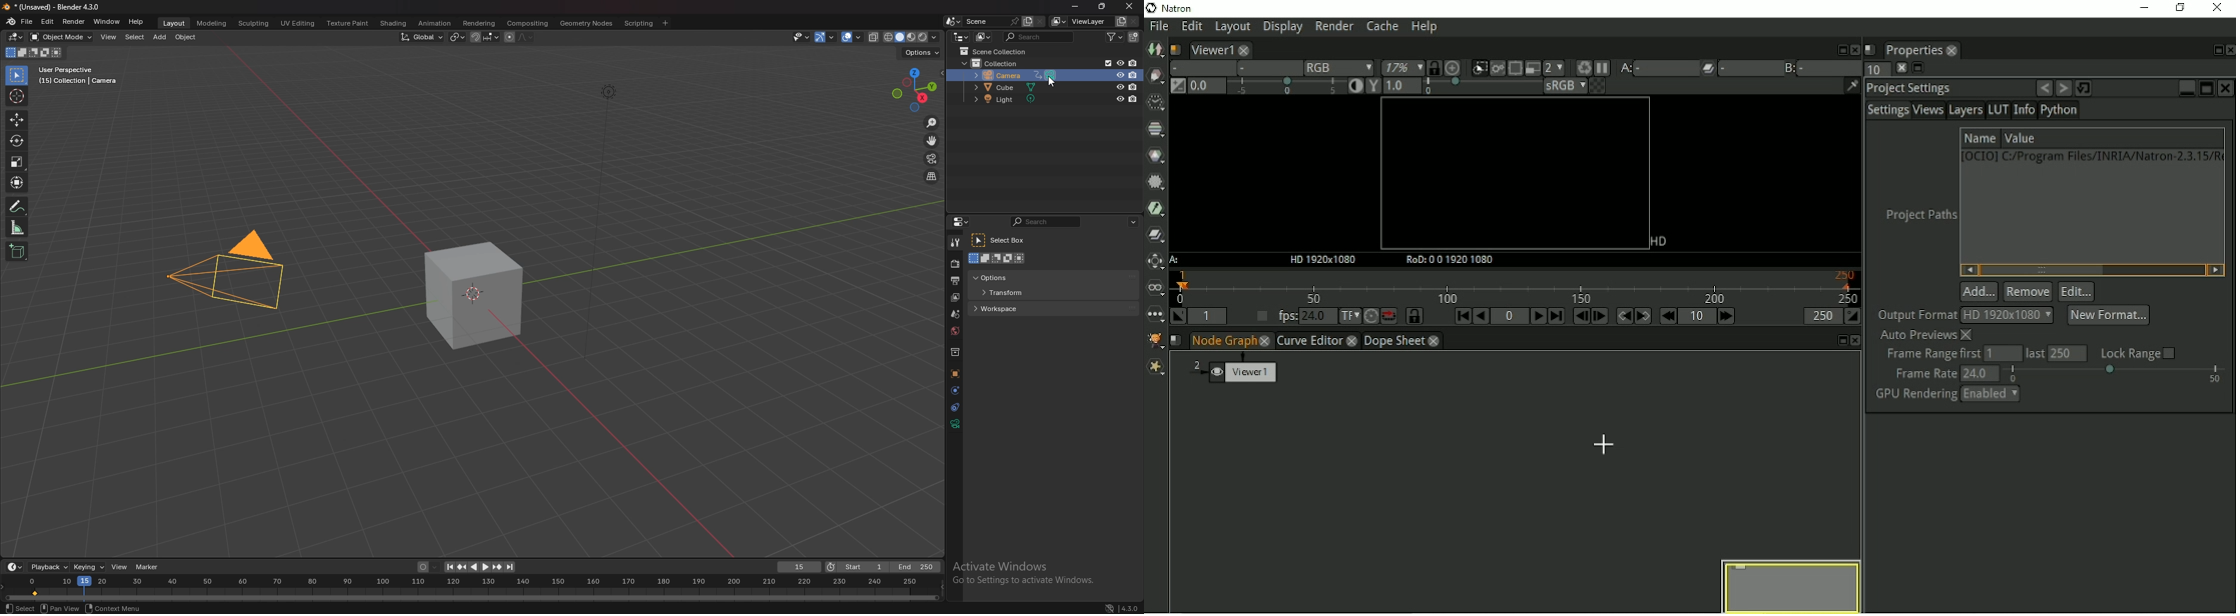 Image resolution: width=2240 pixels, height=616 pixels. Describe the element at coordinates (1128, 7) in the screenshot. I see `Close` at that location.